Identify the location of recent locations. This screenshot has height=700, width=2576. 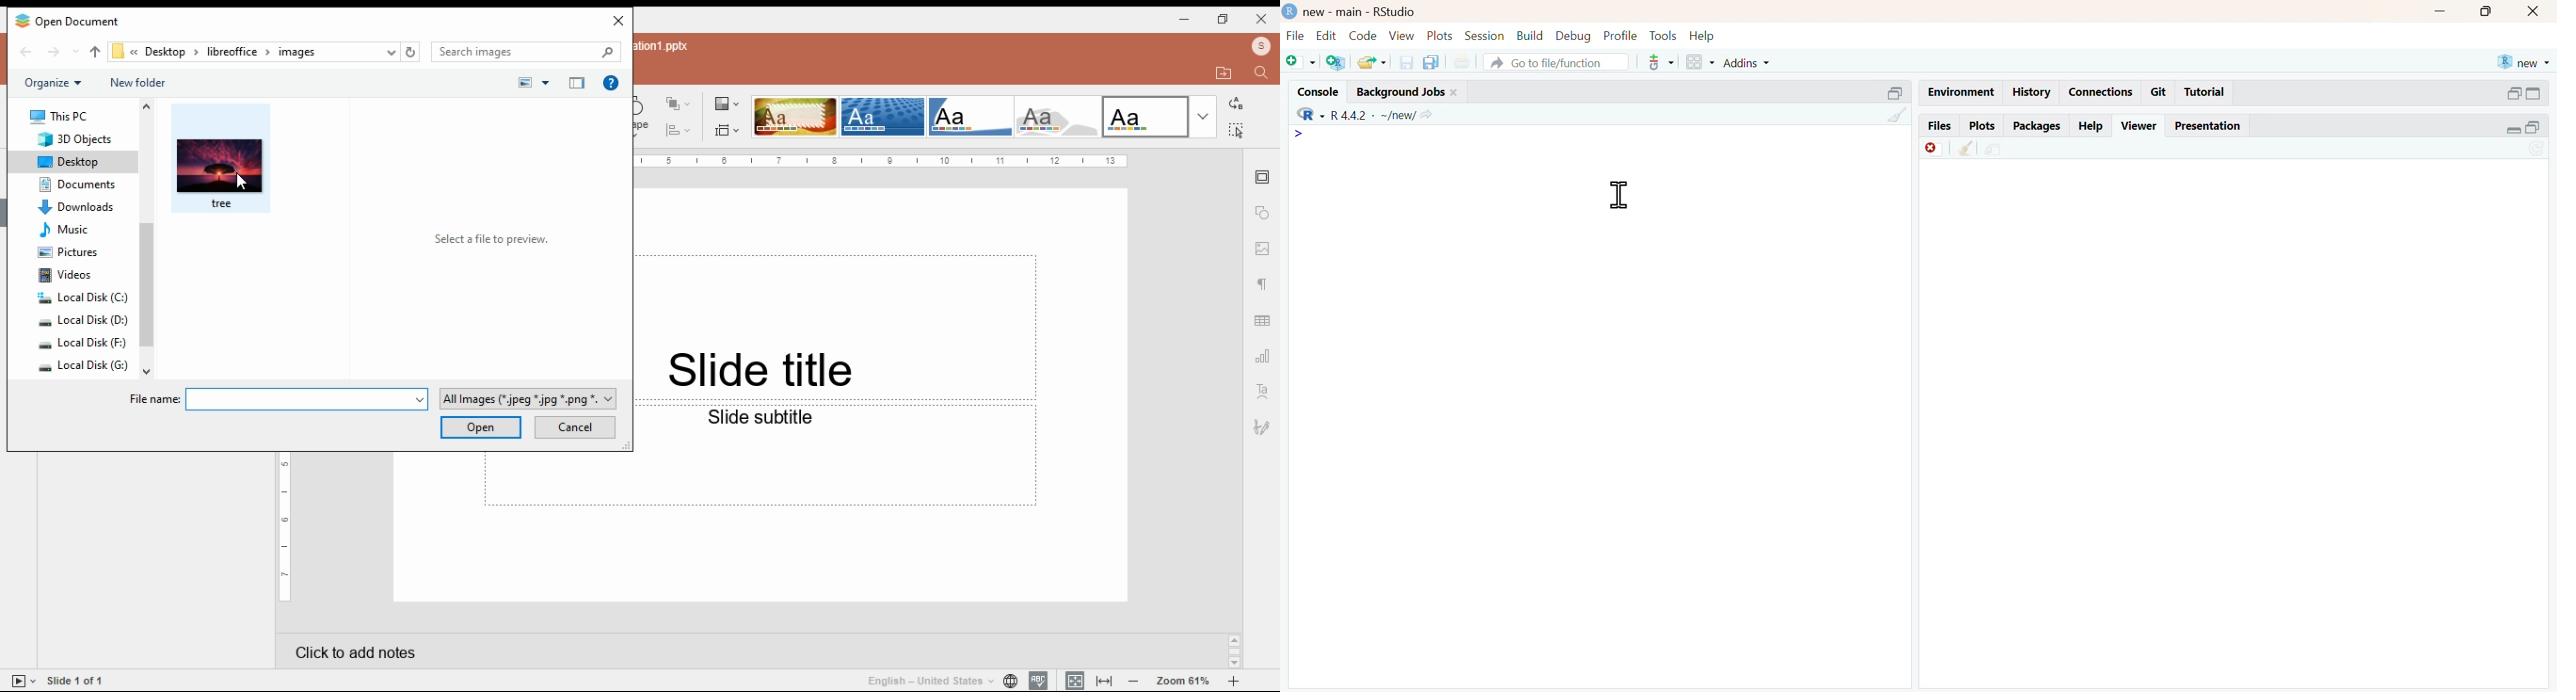
(390, 53).